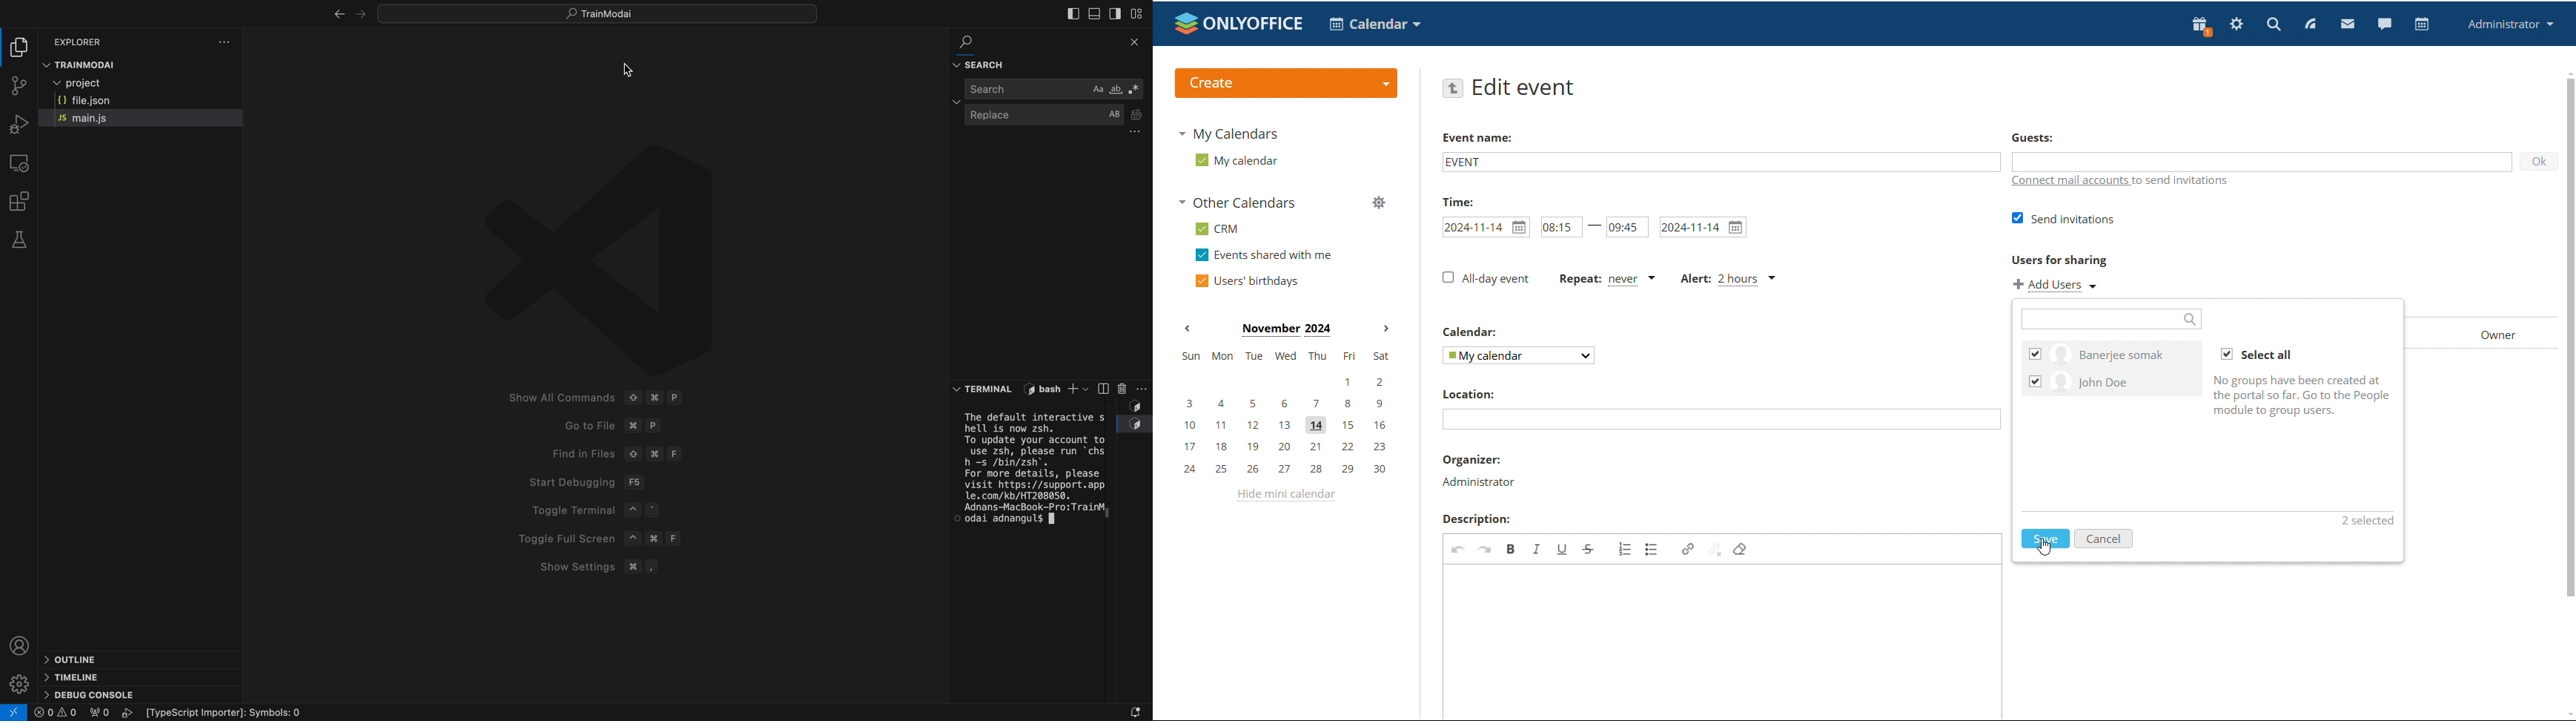 Image resolution: width=2576 pixels, height=728 pixels. Describe the element at coordinates (614, 258) in the screenshot. I see `Logo` at that location.